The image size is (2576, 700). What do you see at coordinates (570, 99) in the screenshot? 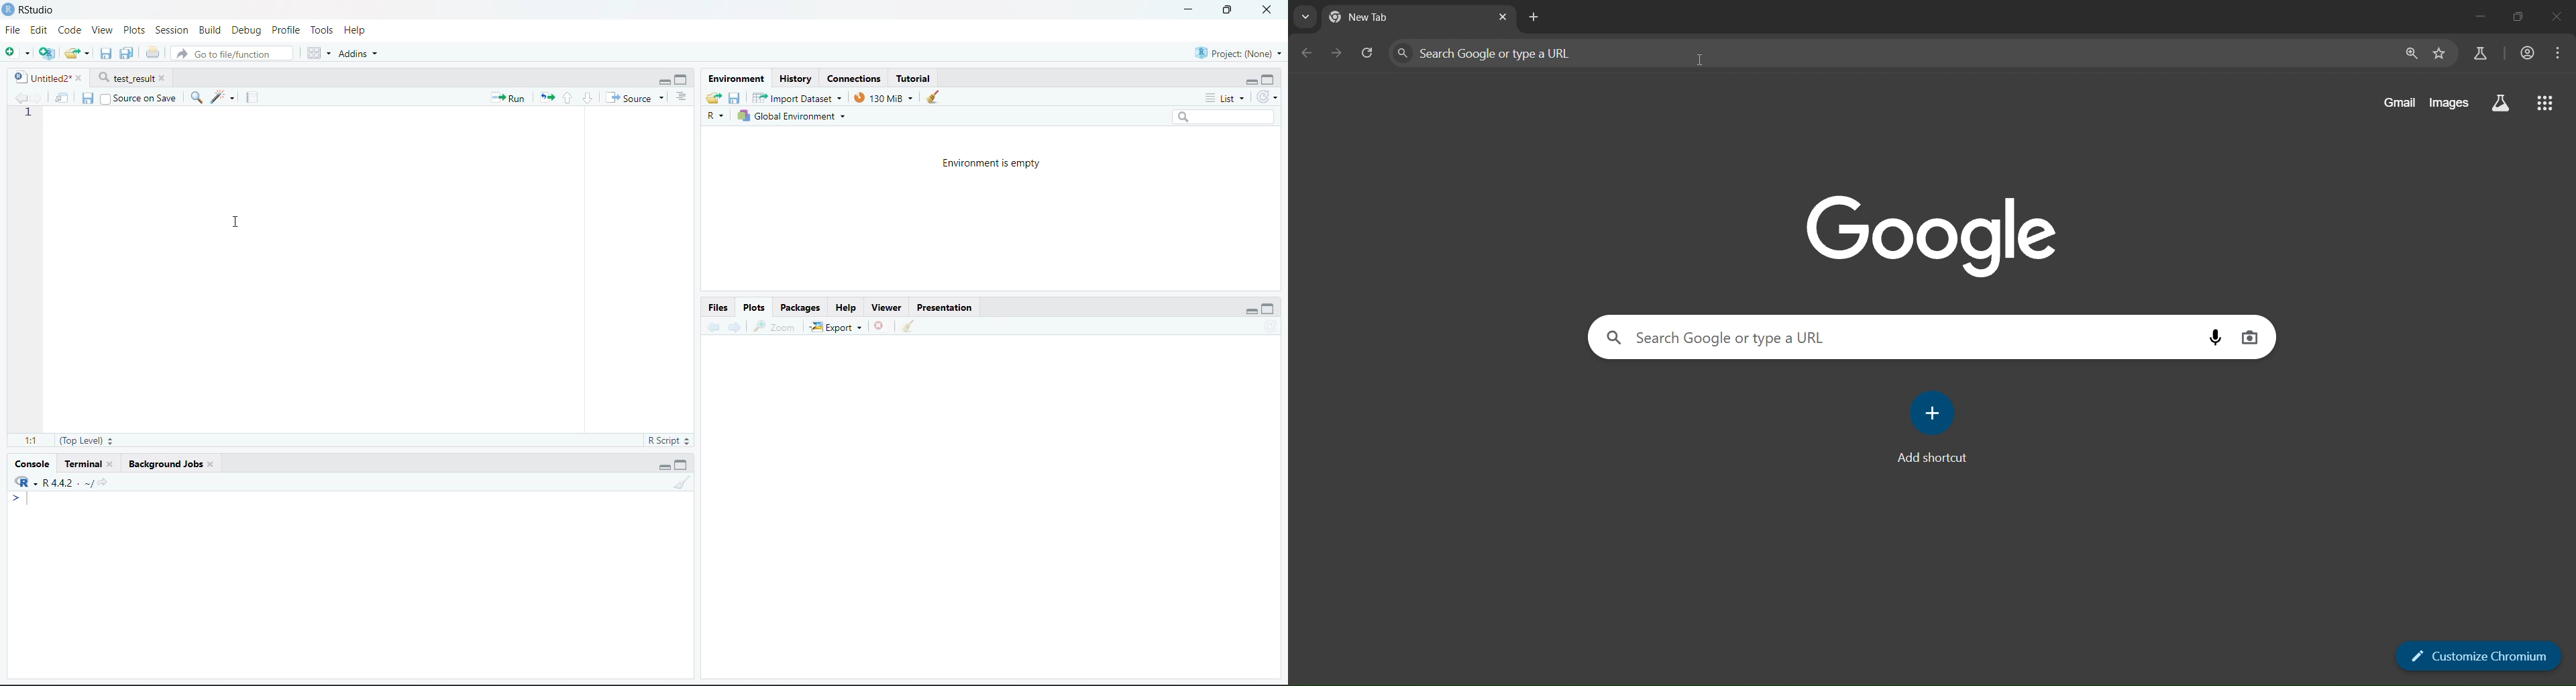
I see `Go to previous section/chunk (Ctrl + PgUp)` at bounding box center [570, 99].